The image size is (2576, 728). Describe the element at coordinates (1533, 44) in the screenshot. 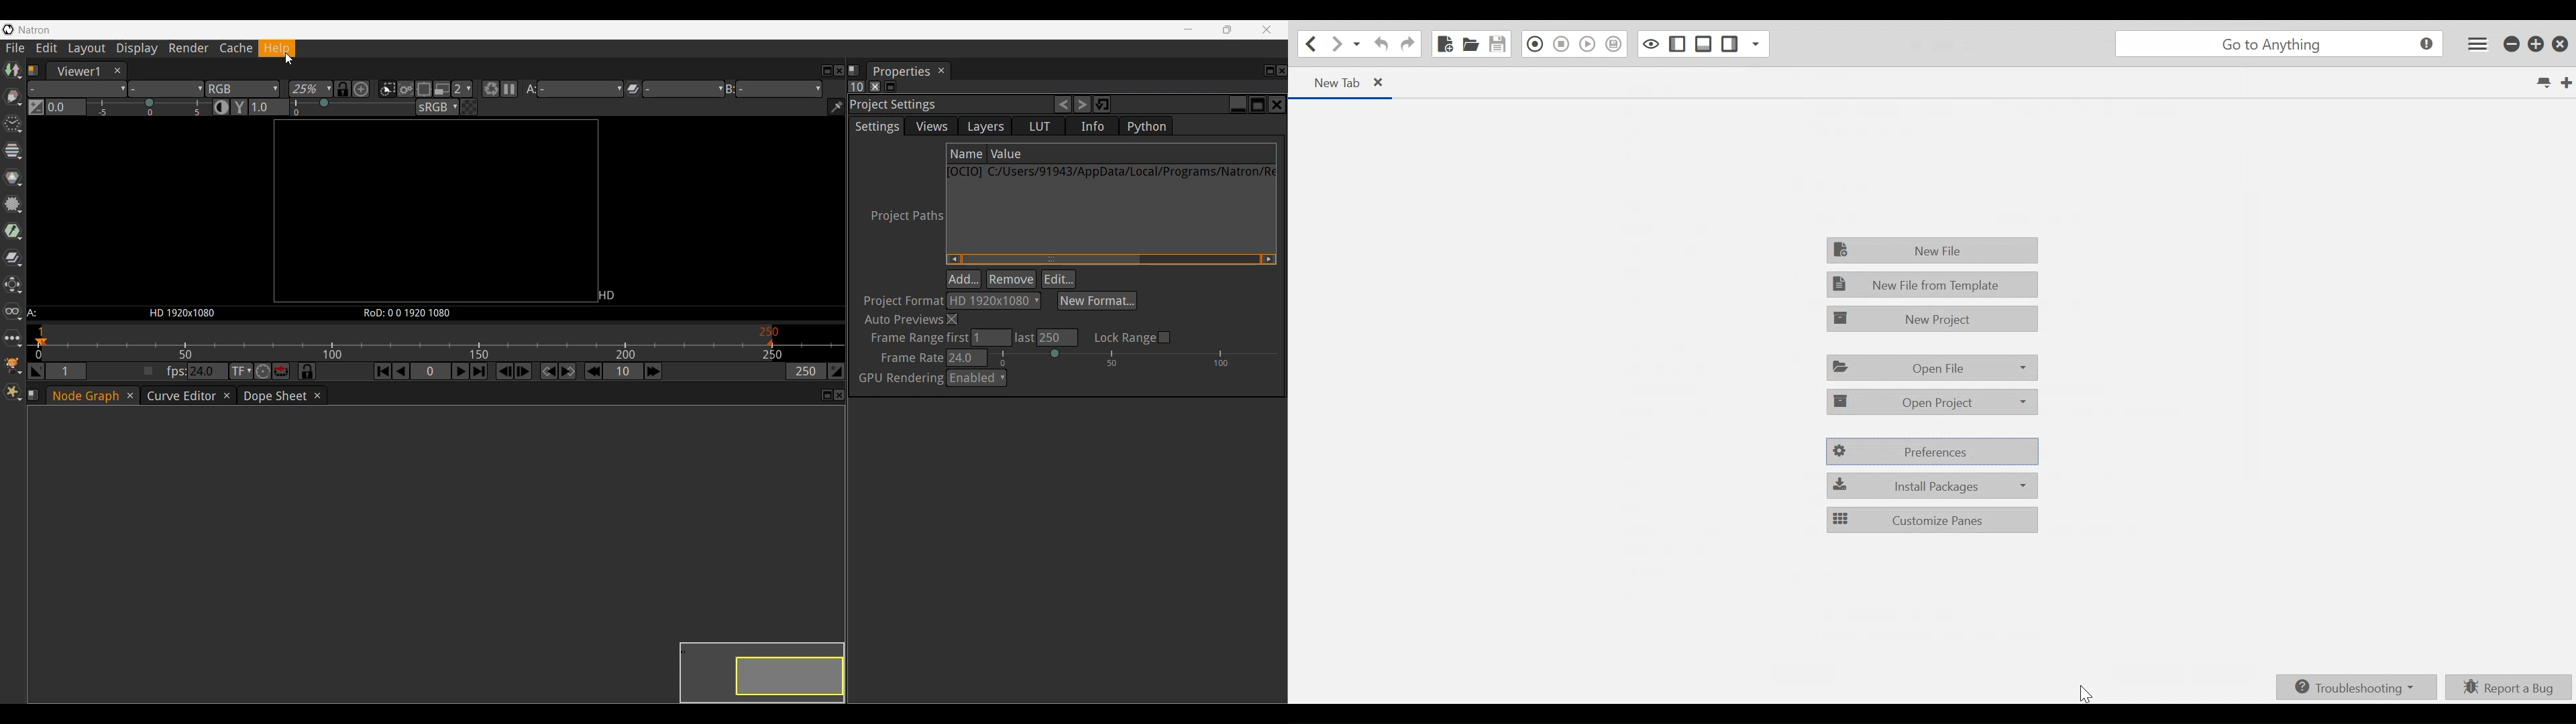

I see `Record in Macro` at that location.